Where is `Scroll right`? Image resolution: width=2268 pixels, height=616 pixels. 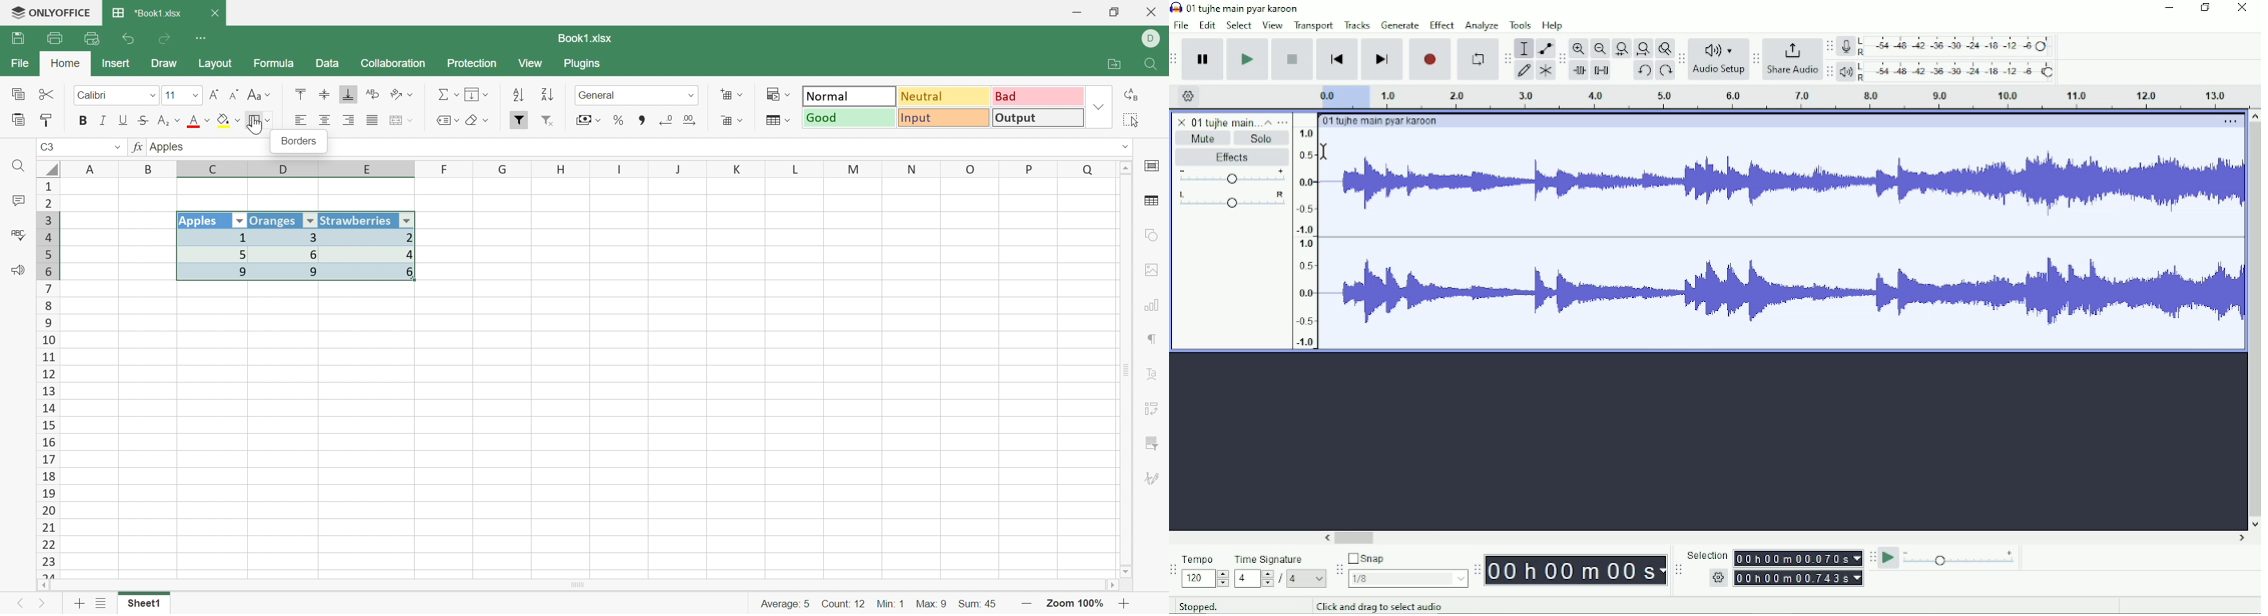 Scroll right is located at coordinates (1110, 585).